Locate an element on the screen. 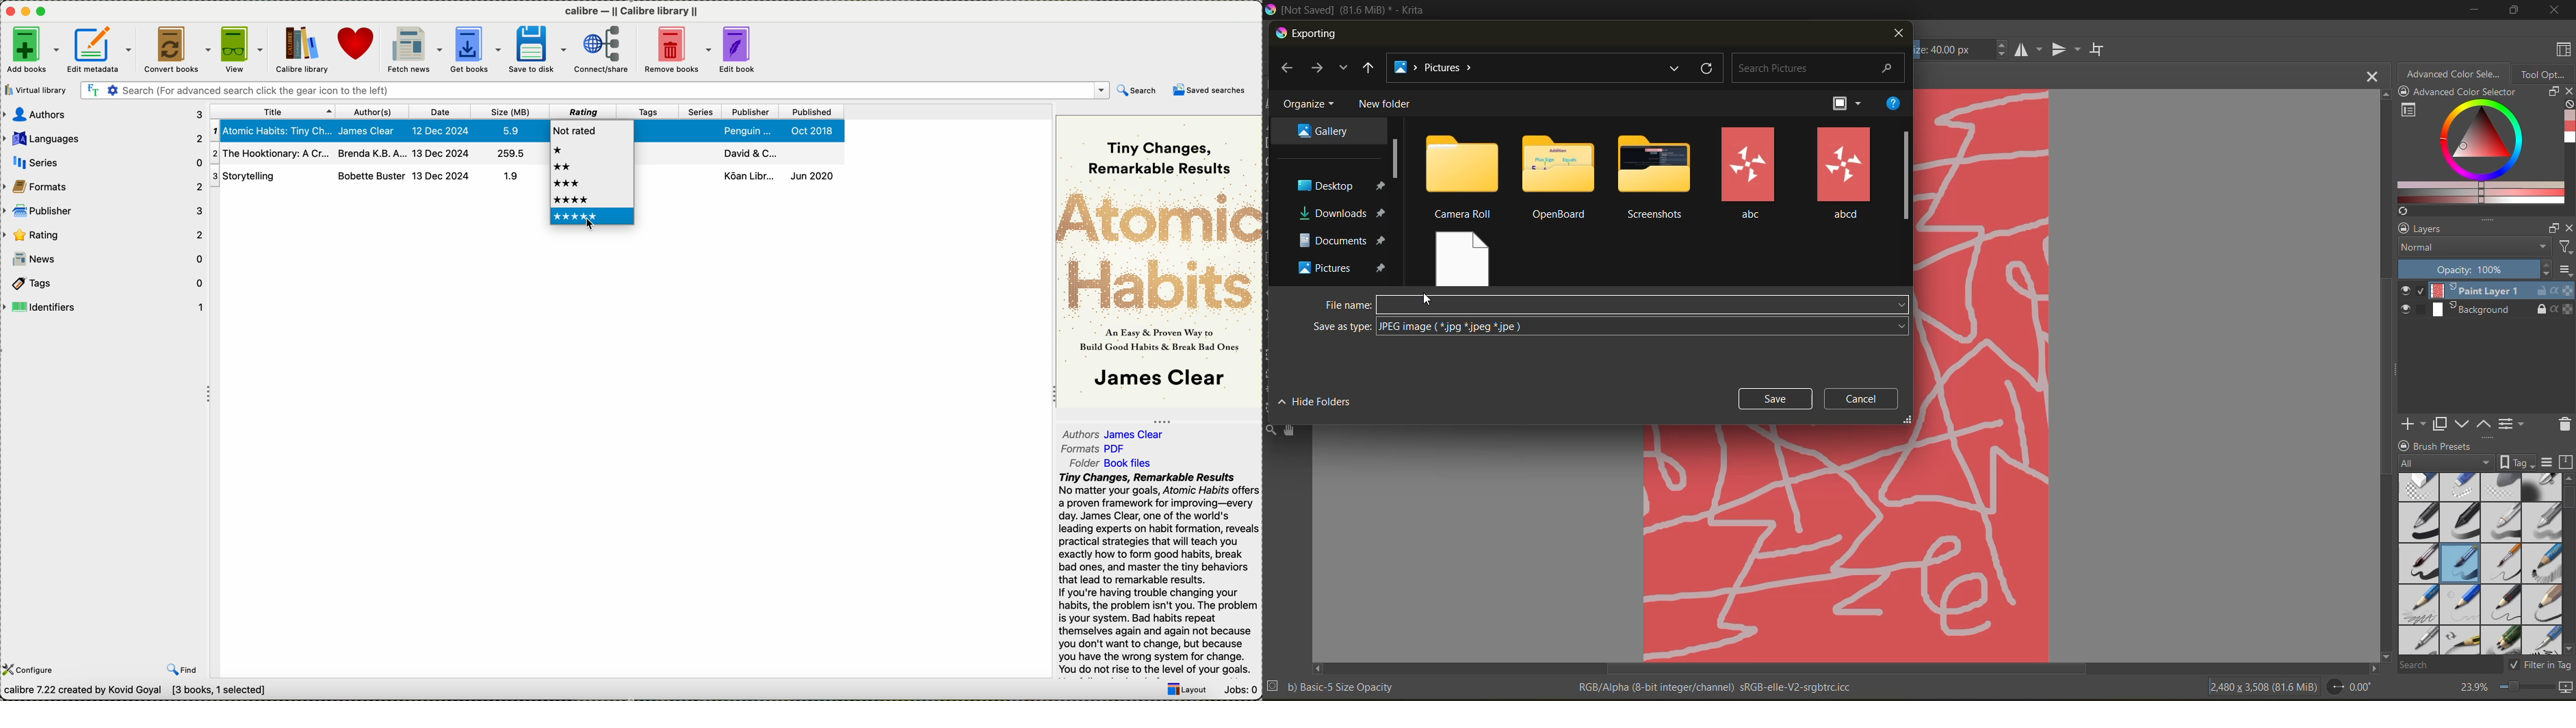 The image size is (2576, 728). back is located at coordinates (1287, 68).